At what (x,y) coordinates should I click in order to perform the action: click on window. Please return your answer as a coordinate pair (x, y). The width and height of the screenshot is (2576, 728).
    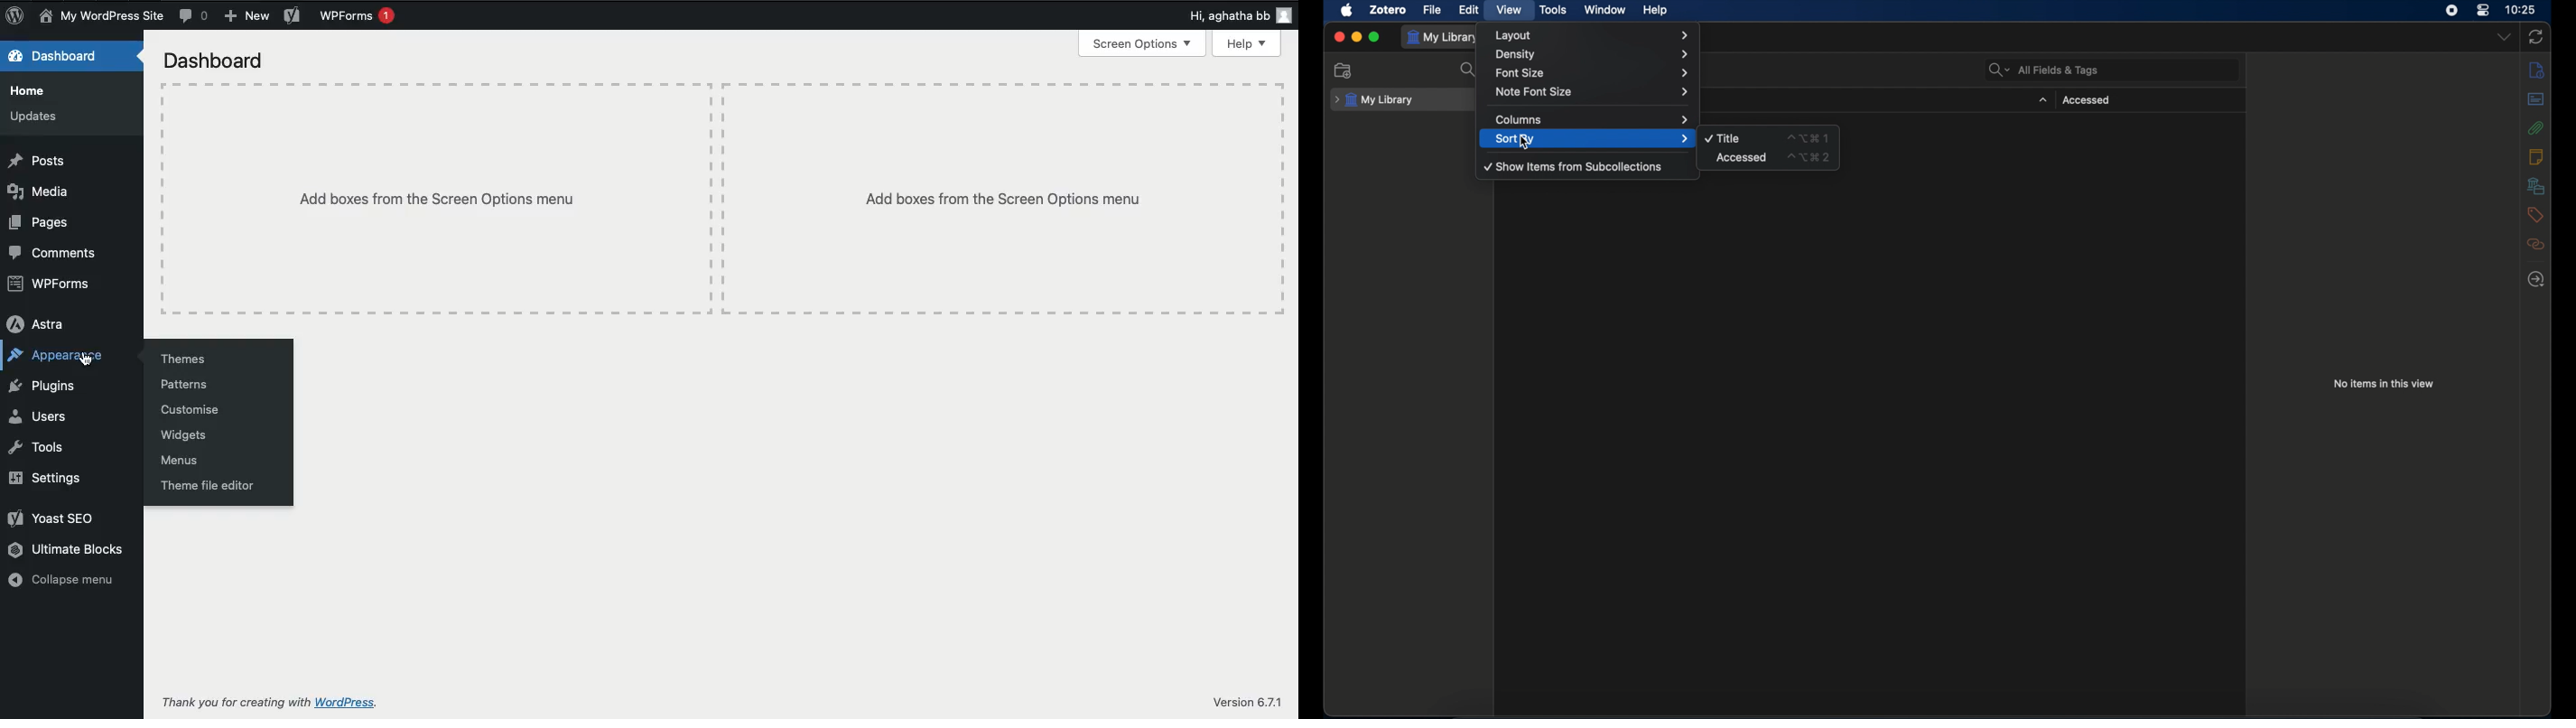
    Looking at the image, I should click on (1605, 9).